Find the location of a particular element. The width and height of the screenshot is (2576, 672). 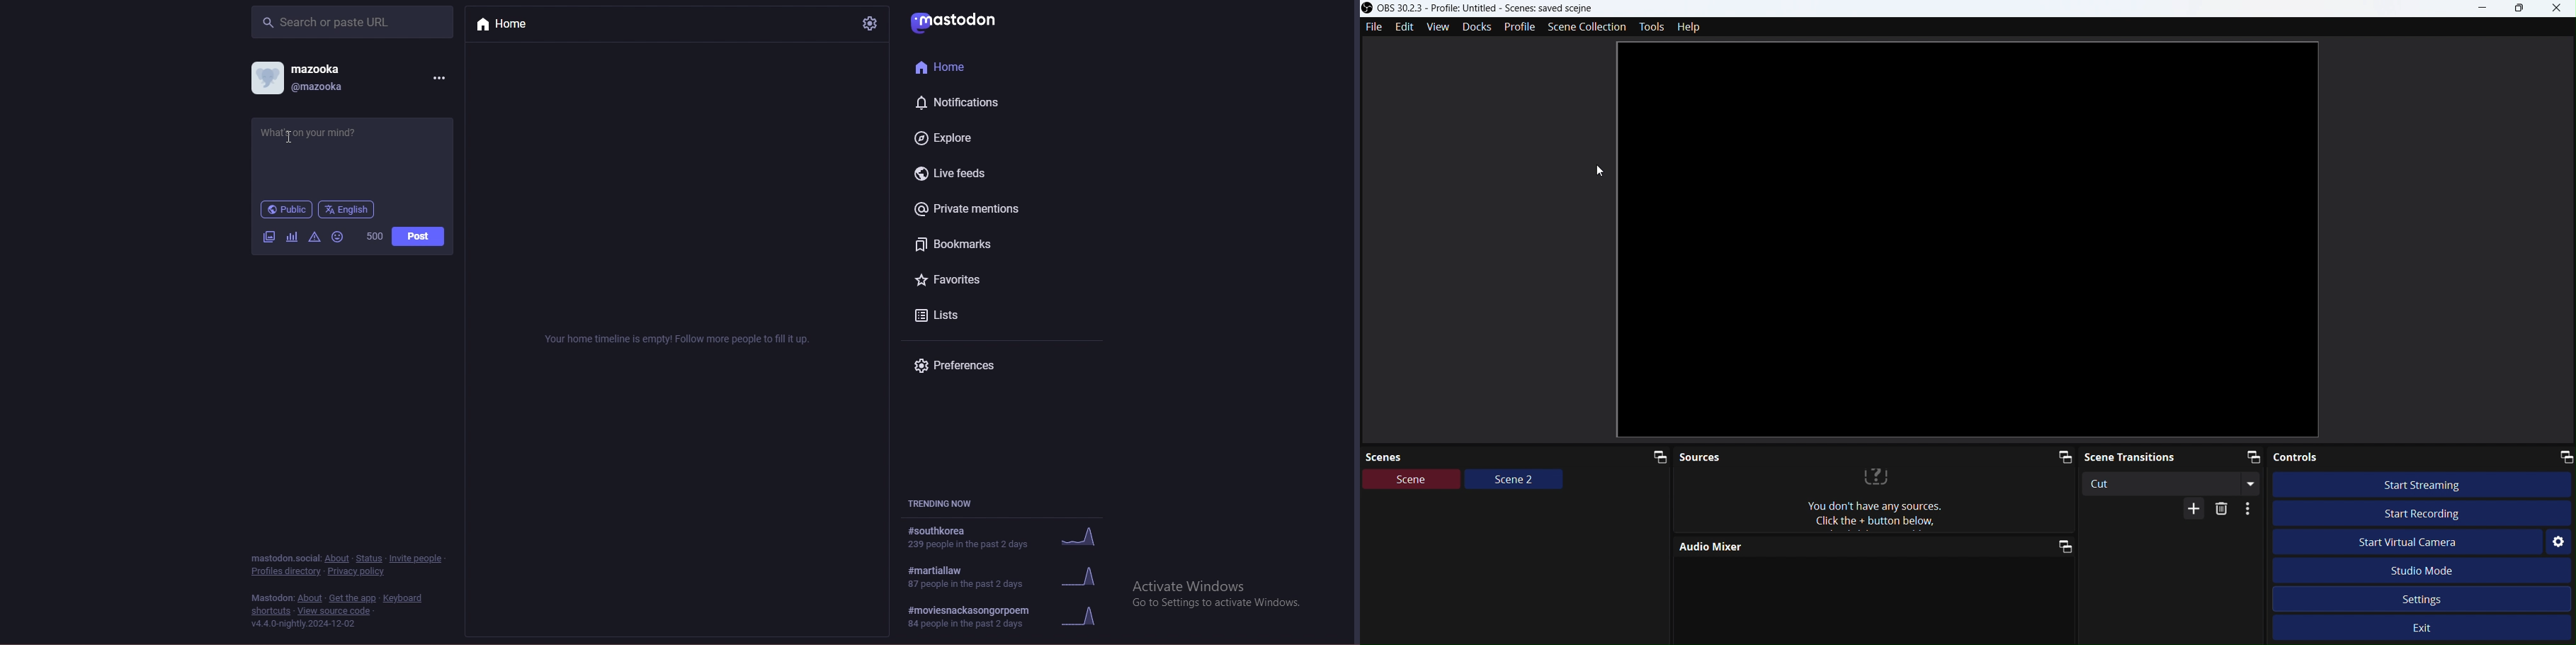

AFTER_LAST_ACTION is located at coordinates (1965, 241).